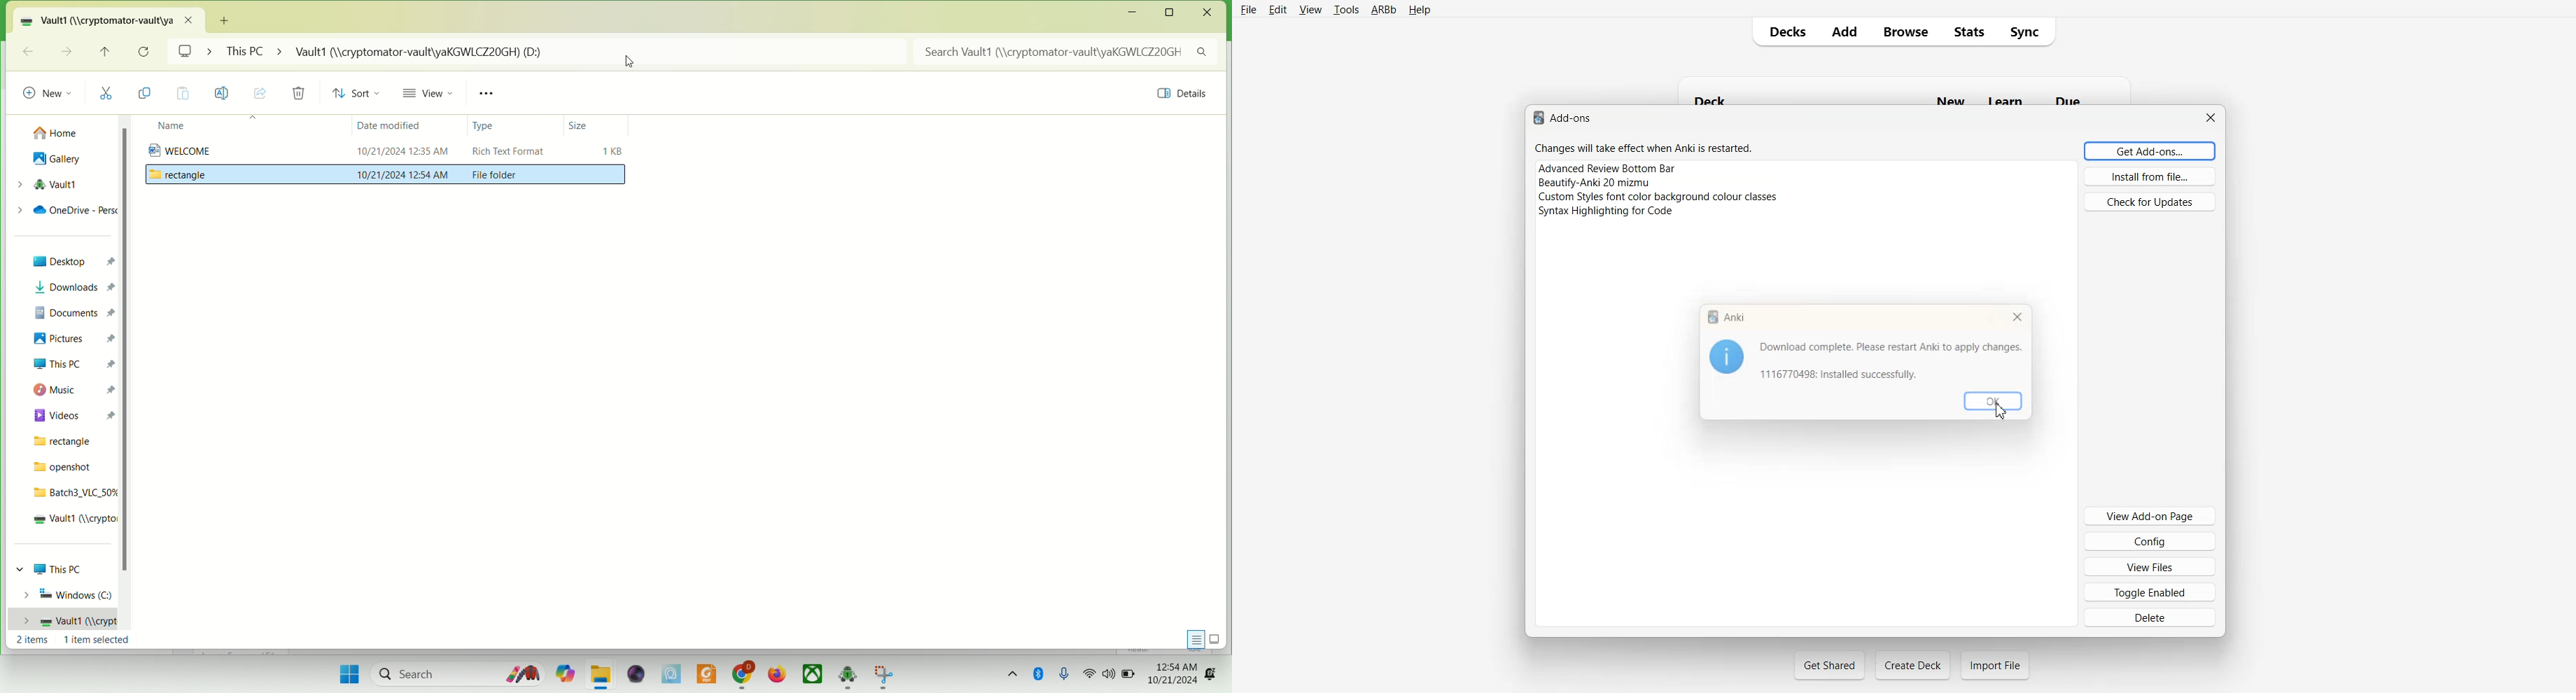 This screenshot has width=2576, height=700. Describe the element at coordinates (65, 51) in the screenshot. I see `go forward` at that location.